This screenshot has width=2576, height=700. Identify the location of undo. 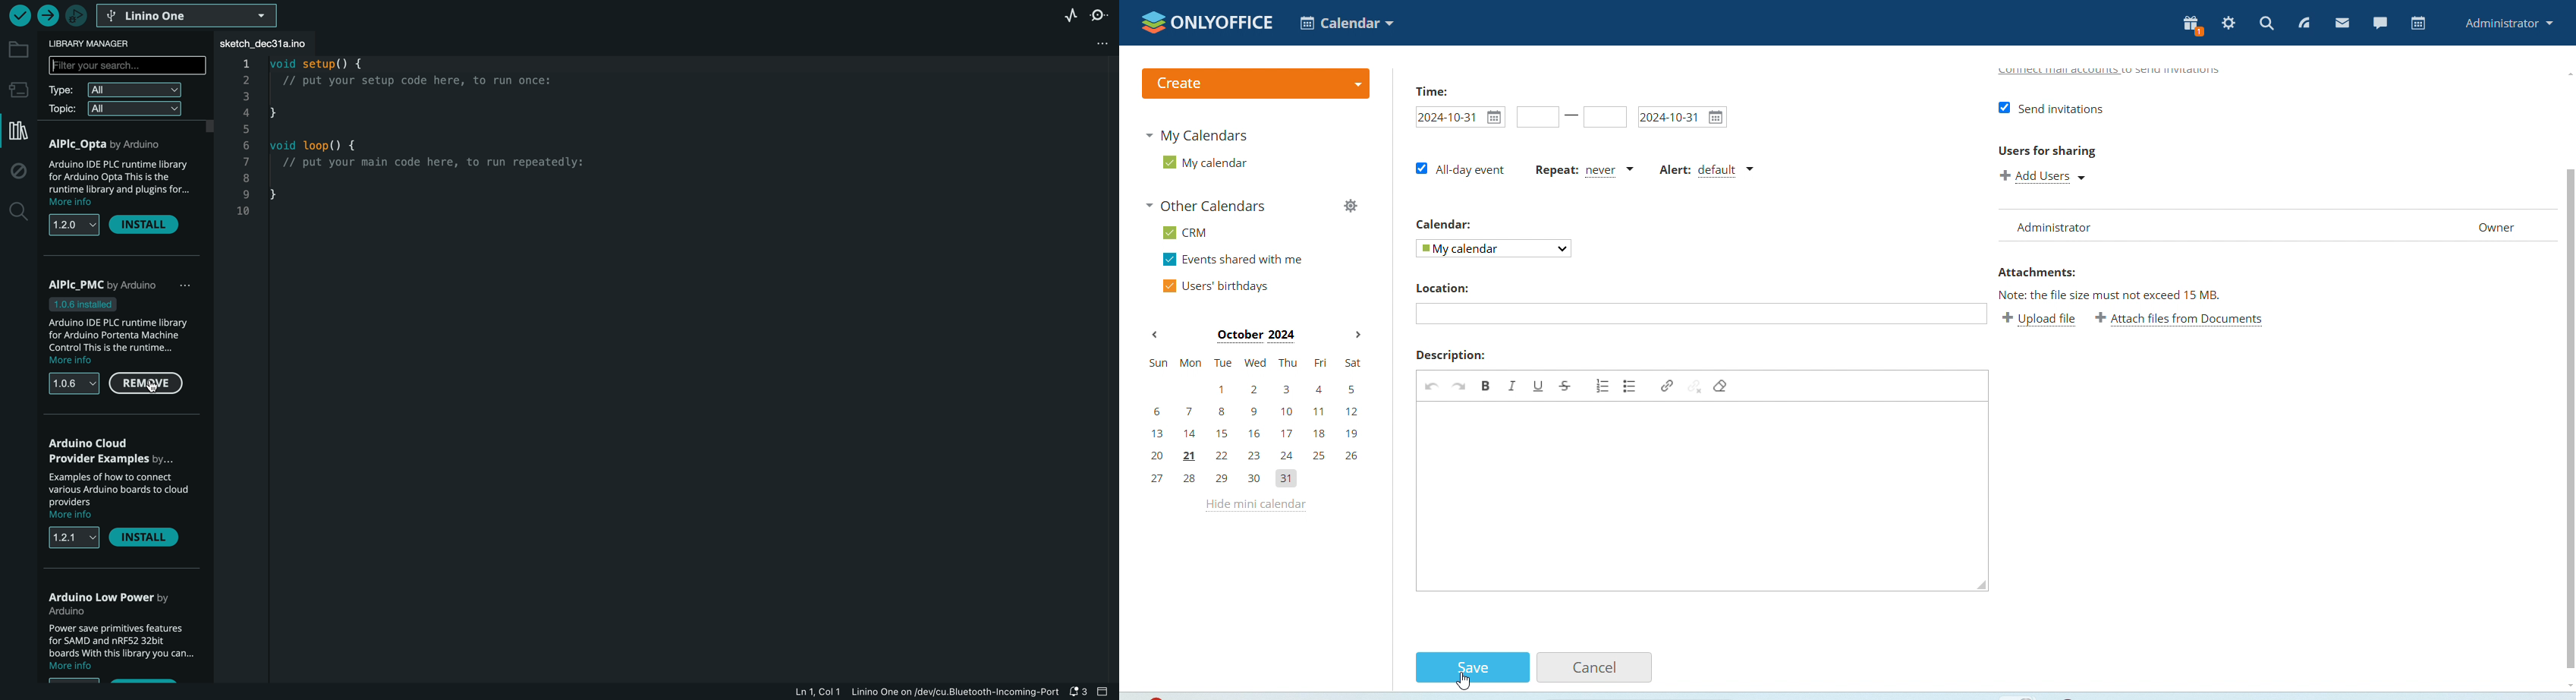
(1433, 385).